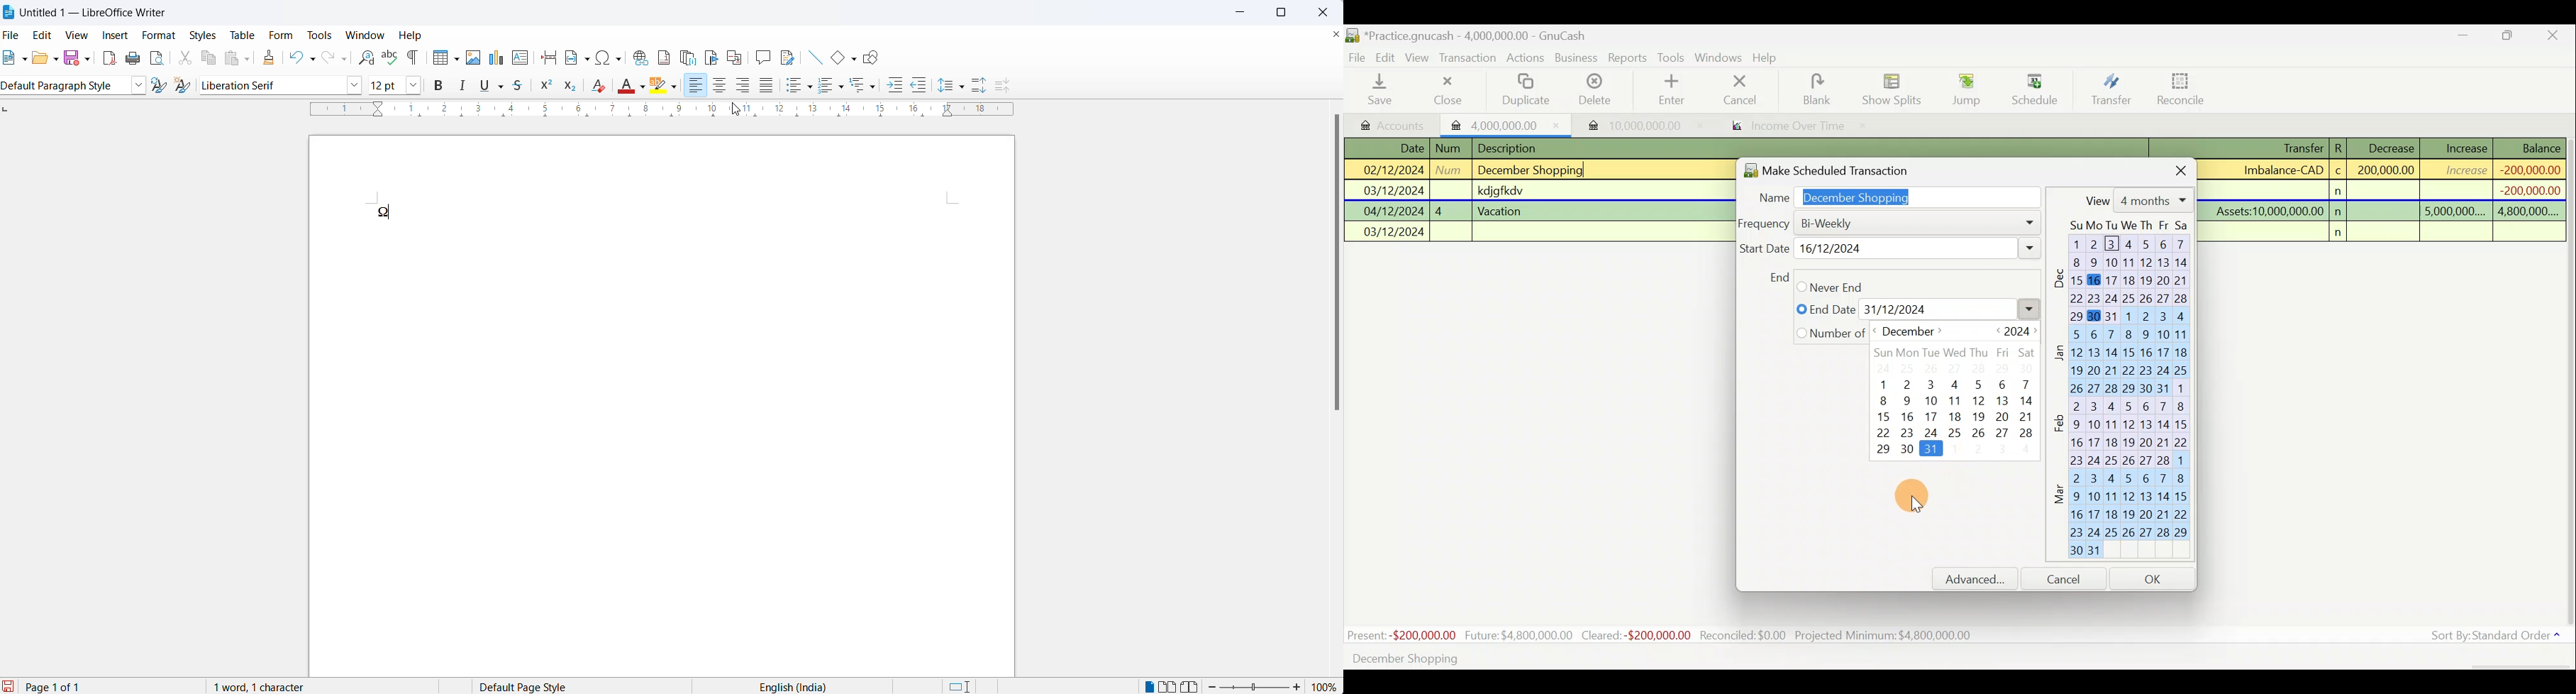 The width and height of the screenshot is (2576, 700). Describe the element at coordinates (663, 54) in the screenshot. I see `insert footnote` at that location.